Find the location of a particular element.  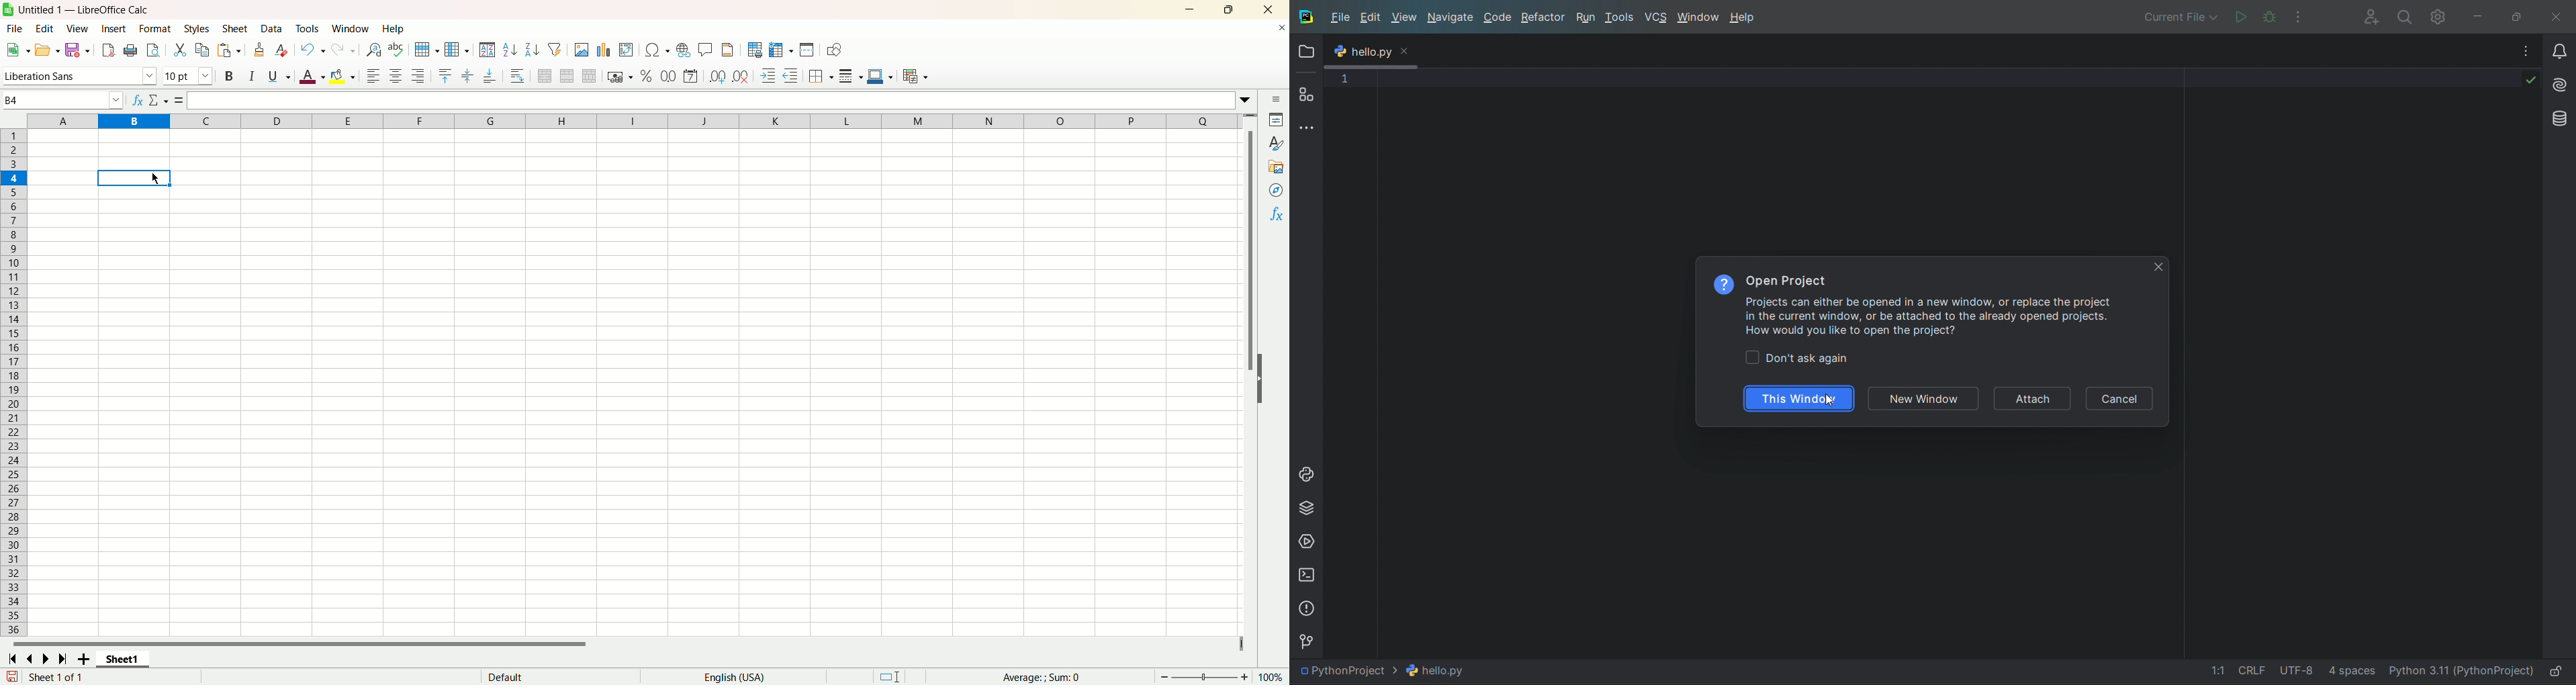

function wizard is located at coordinates (135, 100).